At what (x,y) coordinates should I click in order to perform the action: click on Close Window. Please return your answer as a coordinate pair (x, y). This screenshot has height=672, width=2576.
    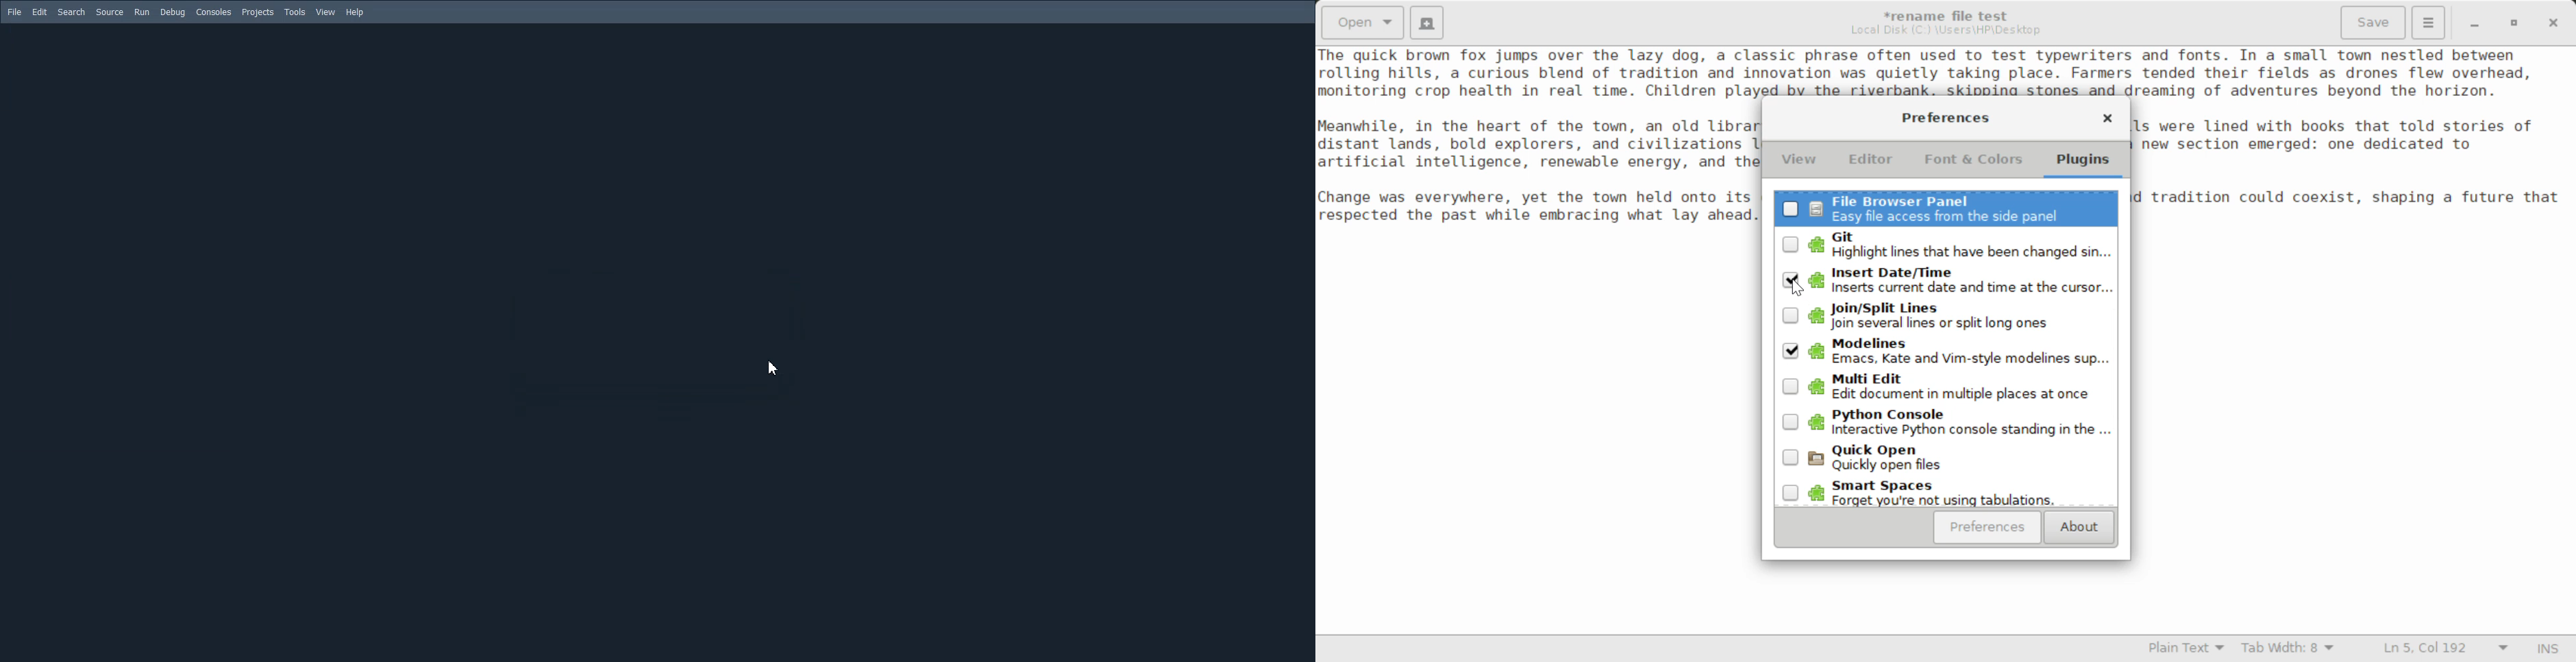
    Looking at the image, I should click on (2555, 22).